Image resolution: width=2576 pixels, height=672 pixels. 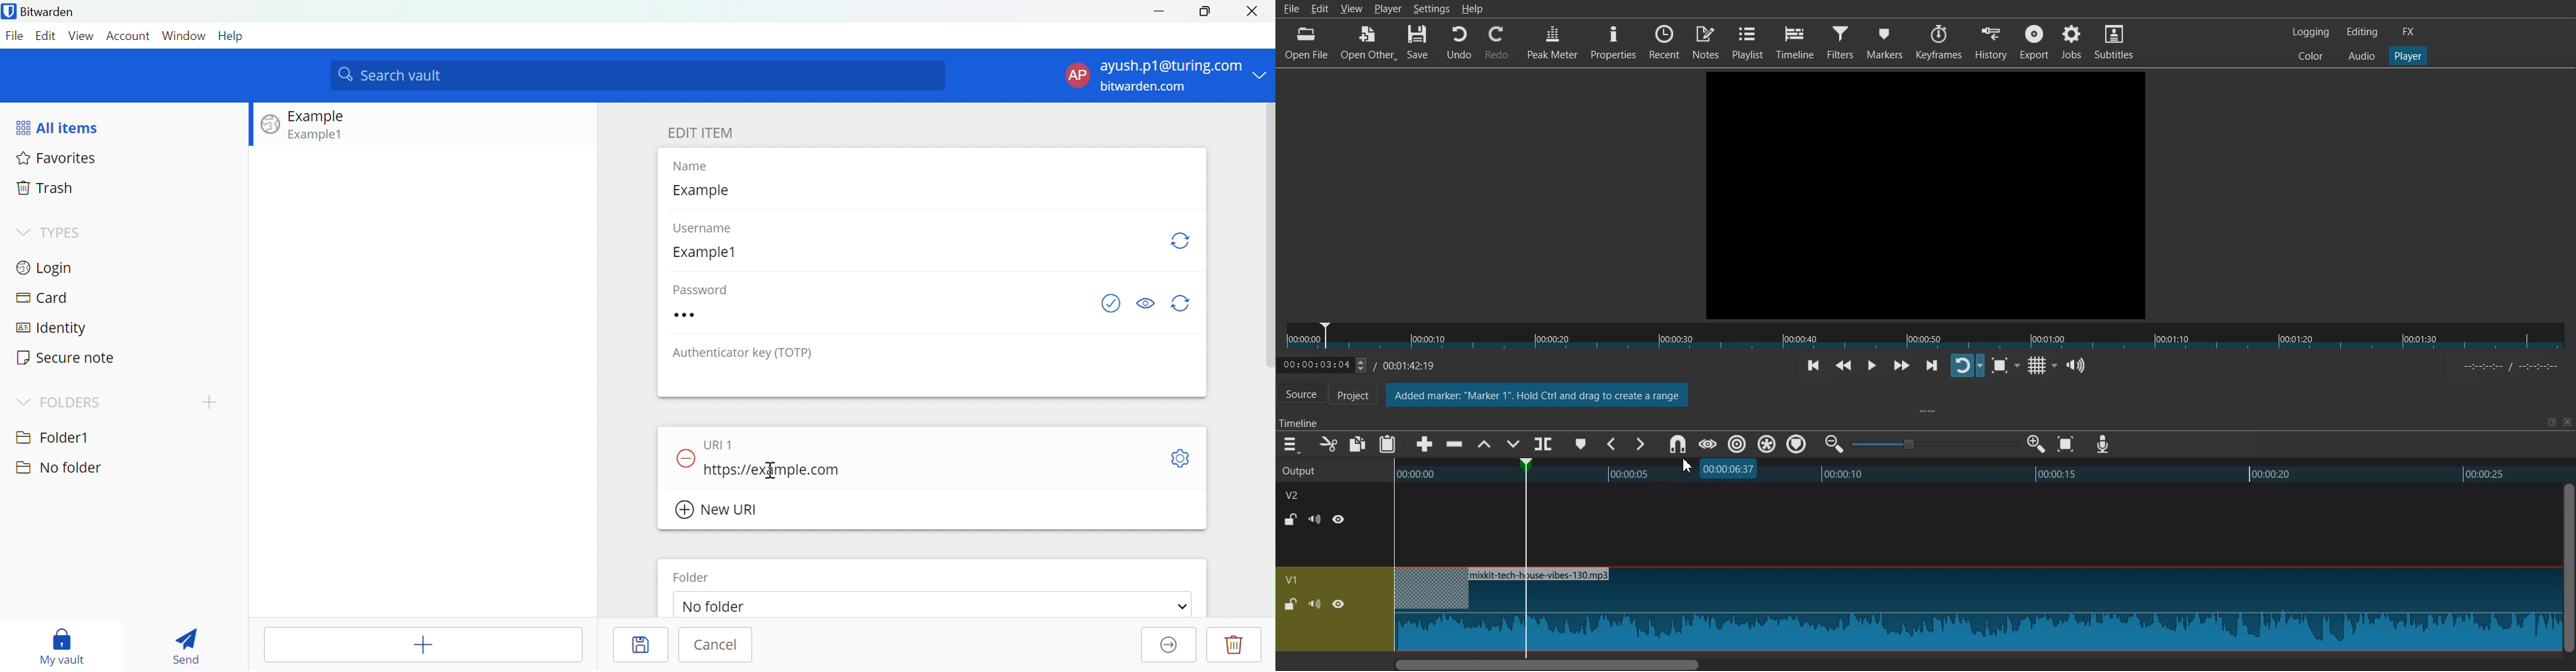 I want to click on Toggle player lopping, so click(x=1967, y=365).